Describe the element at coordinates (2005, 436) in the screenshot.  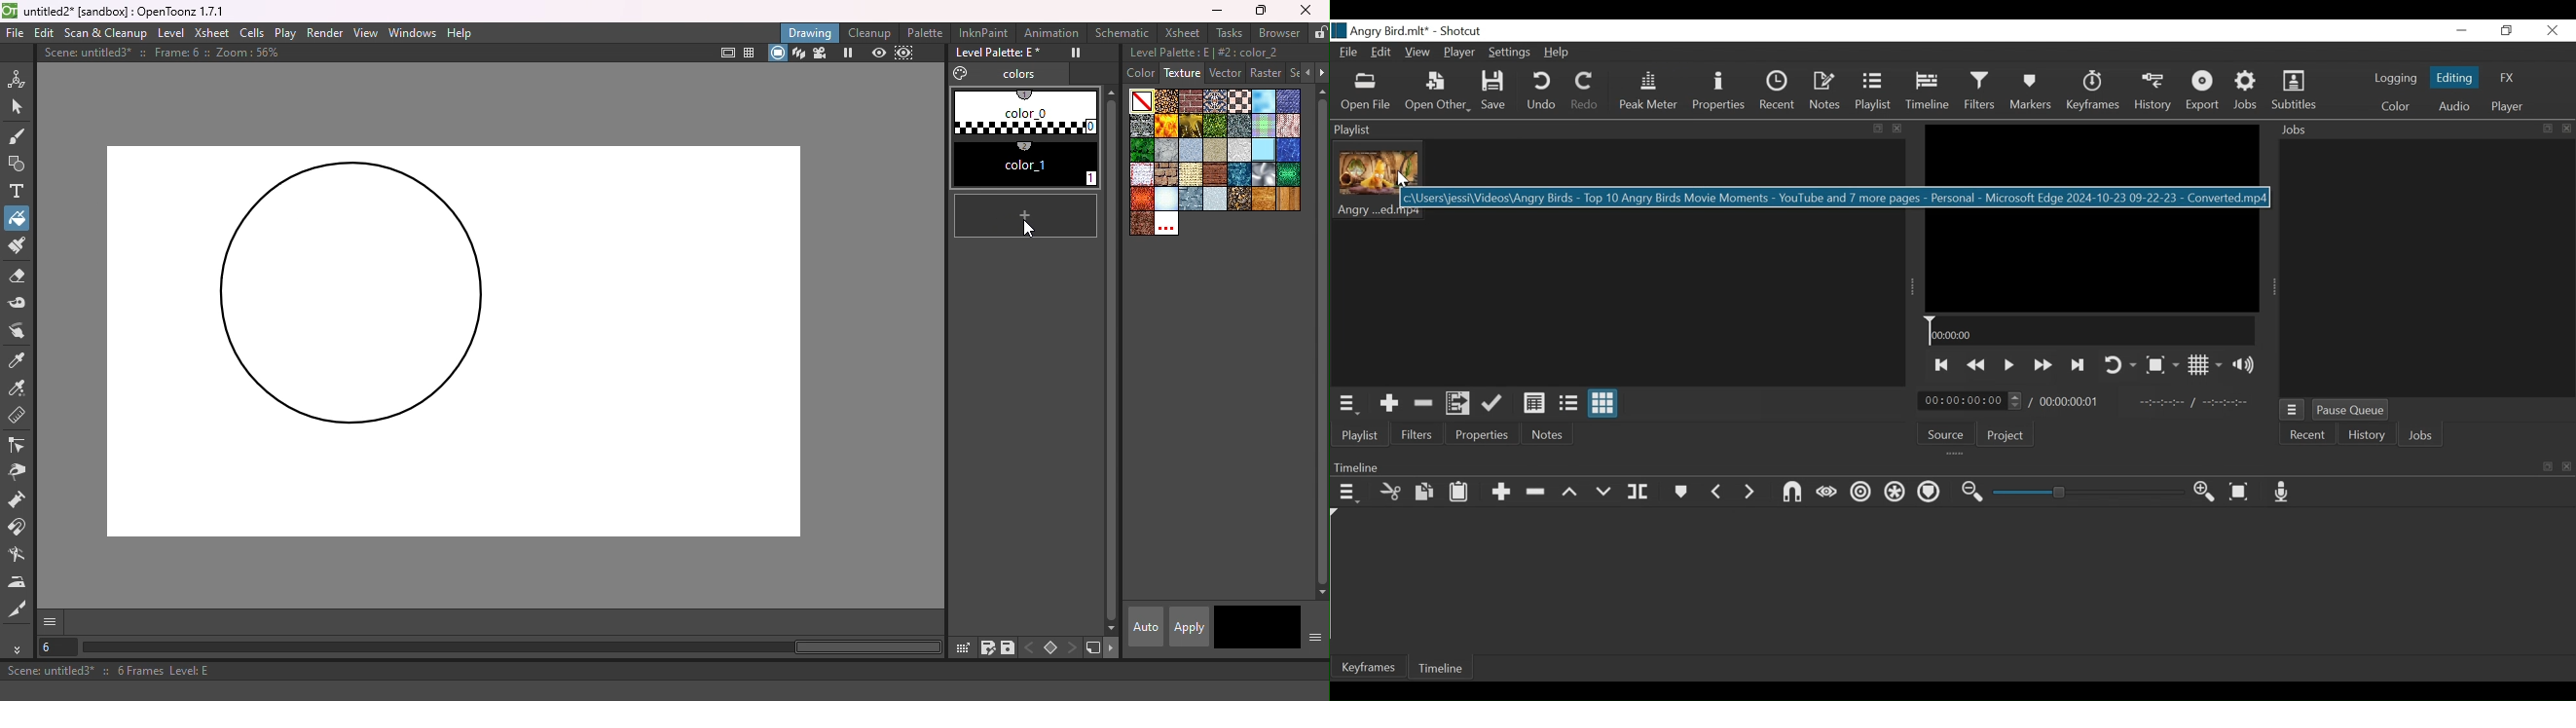
I see `Project` at that location.